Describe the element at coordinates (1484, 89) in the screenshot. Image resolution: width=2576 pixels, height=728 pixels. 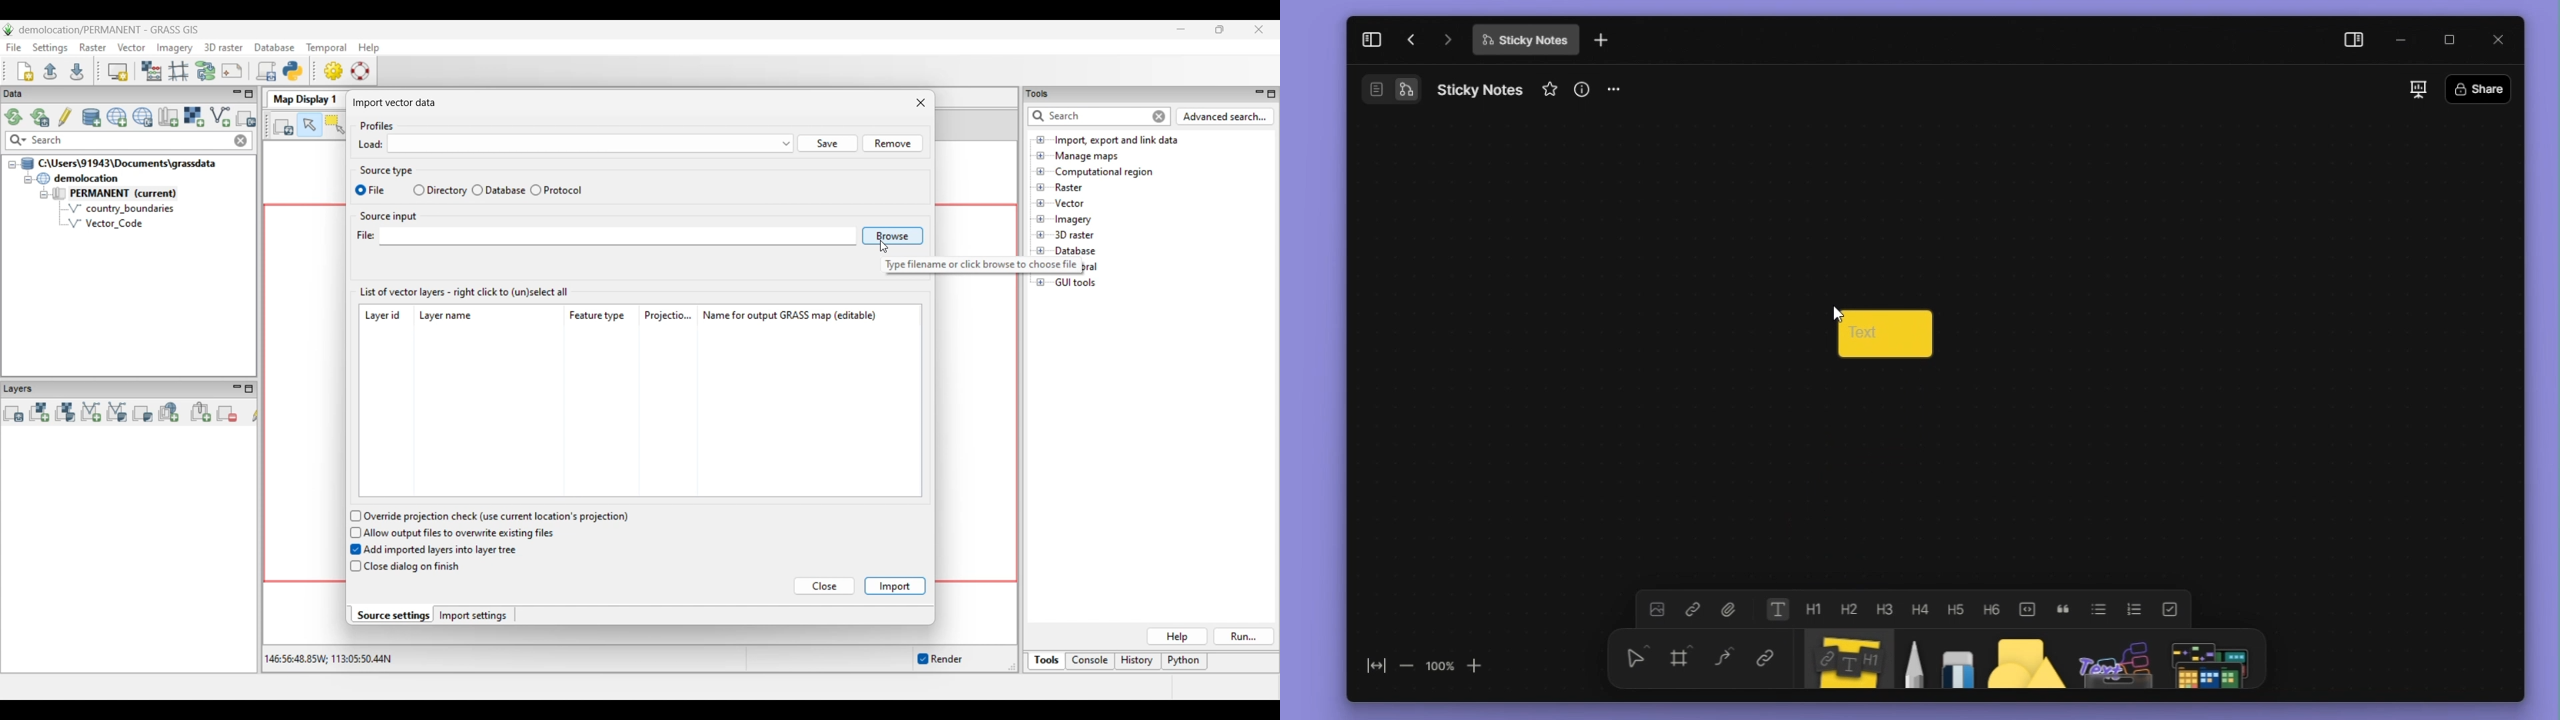
I see `Sticky Notes` at that location.